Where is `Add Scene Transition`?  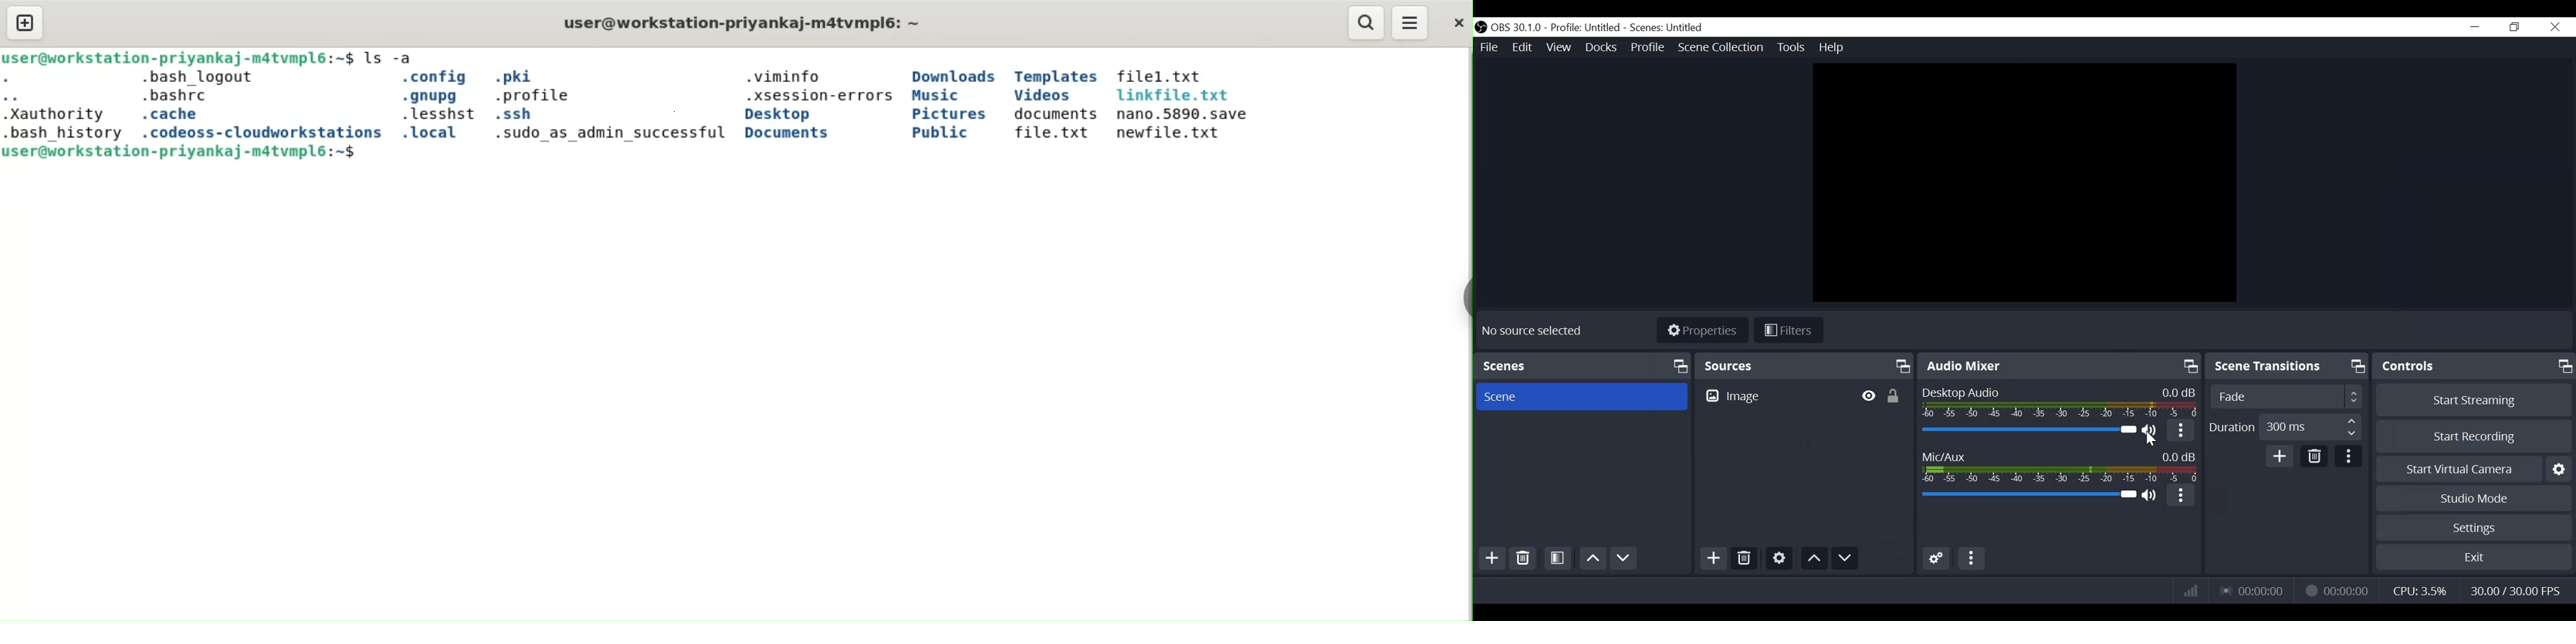
Add Scene Transition is located at coordinates (2282, 456).